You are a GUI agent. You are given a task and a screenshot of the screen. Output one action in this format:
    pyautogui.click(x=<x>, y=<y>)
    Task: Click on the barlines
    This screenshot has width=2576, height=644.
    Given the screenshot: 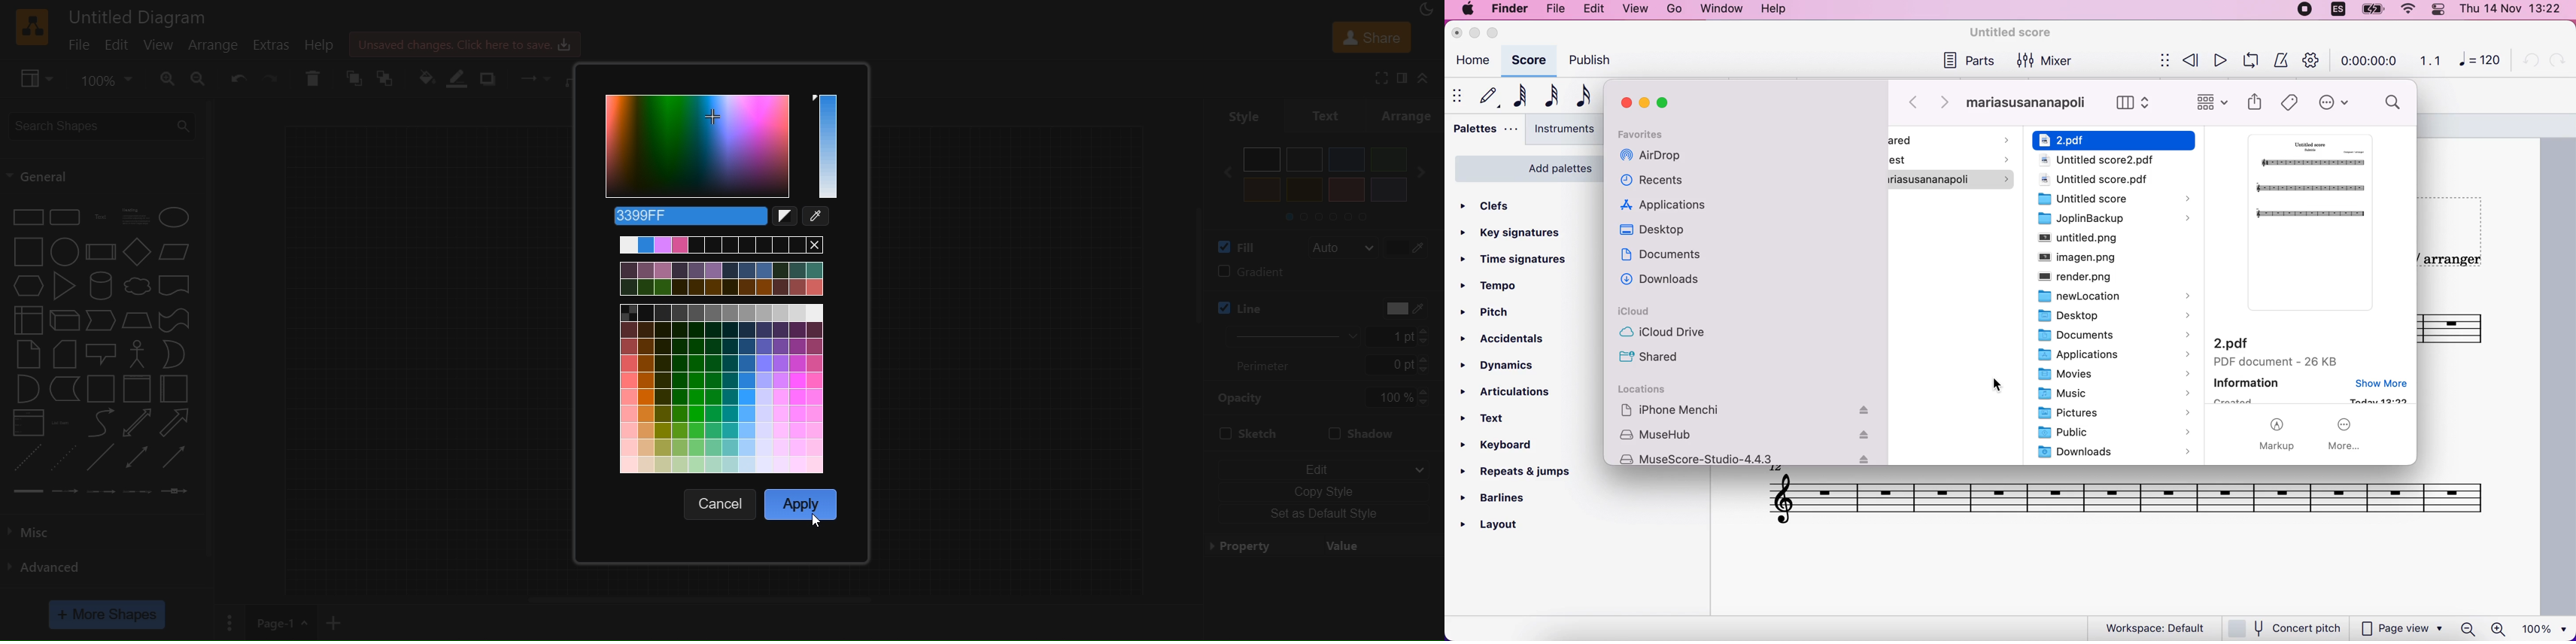 What is the action you would take?
    pyautogui.click(x=1505, y=500)
    